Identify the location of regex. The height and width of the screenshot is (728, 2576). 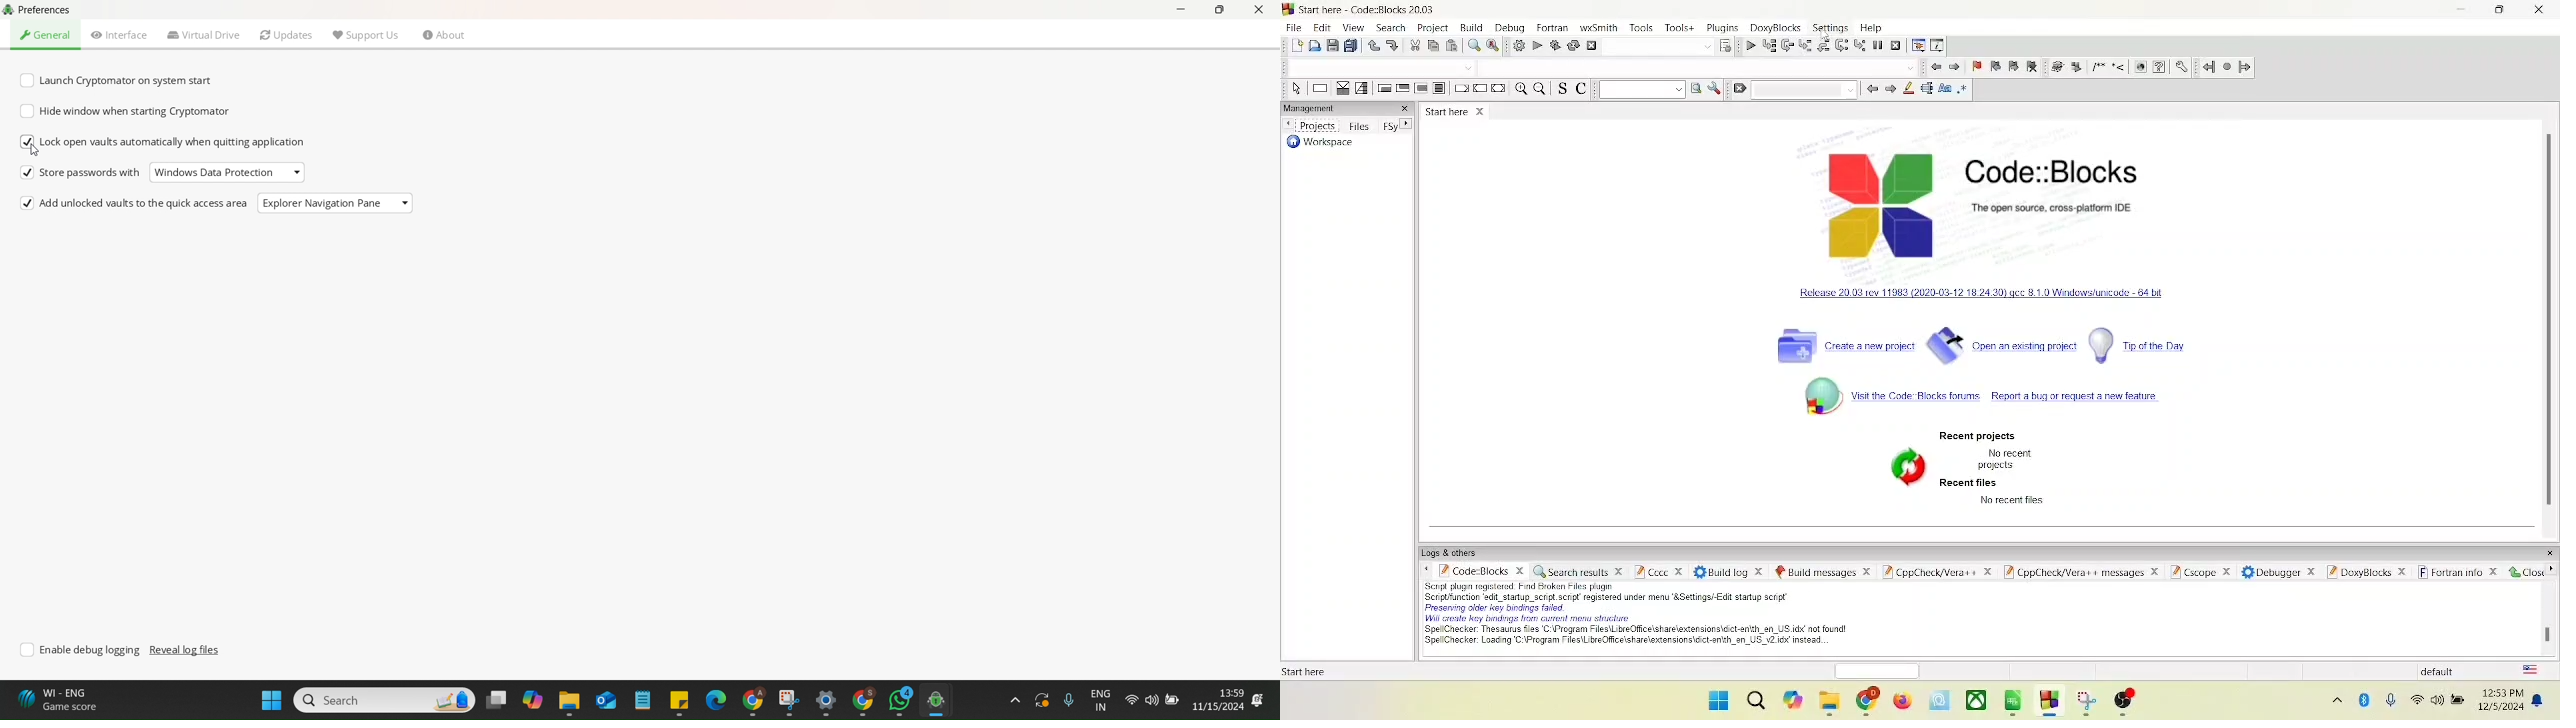
(1967, 89).